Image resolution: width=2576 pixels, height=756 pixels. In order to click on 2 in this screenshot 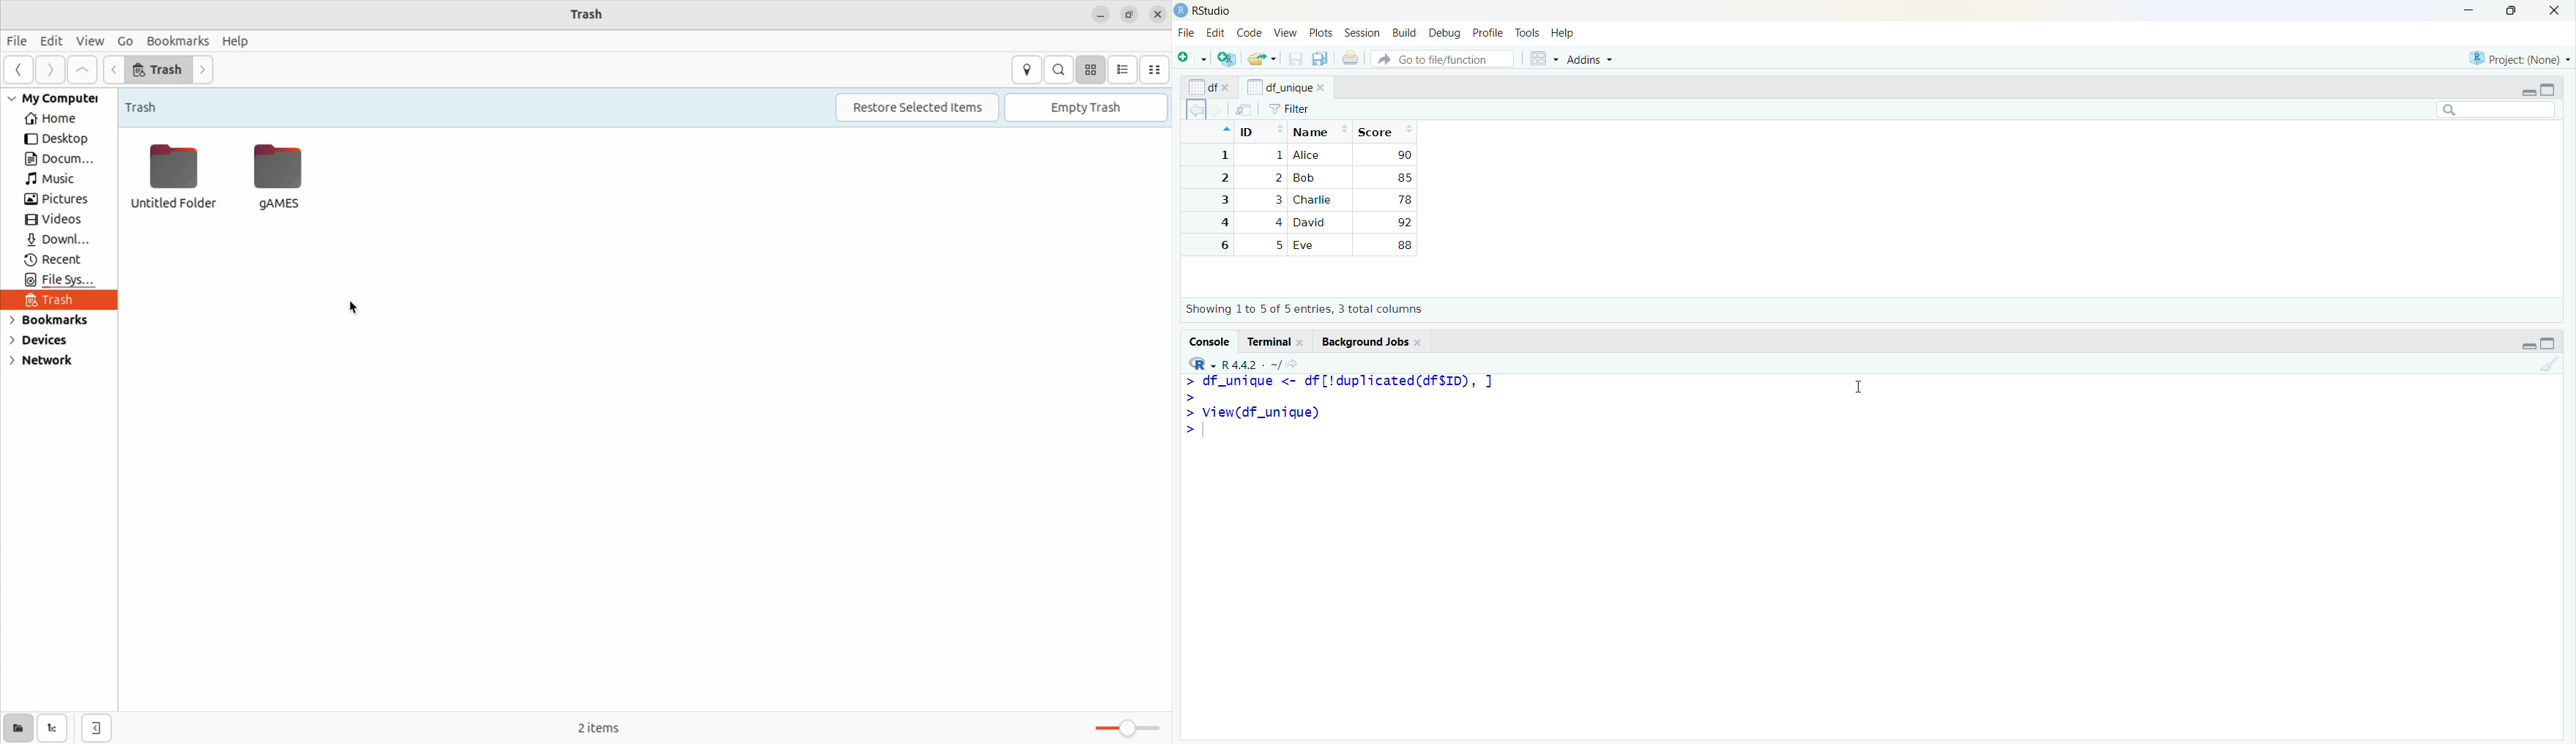, I will do `click(1222, 178)`.